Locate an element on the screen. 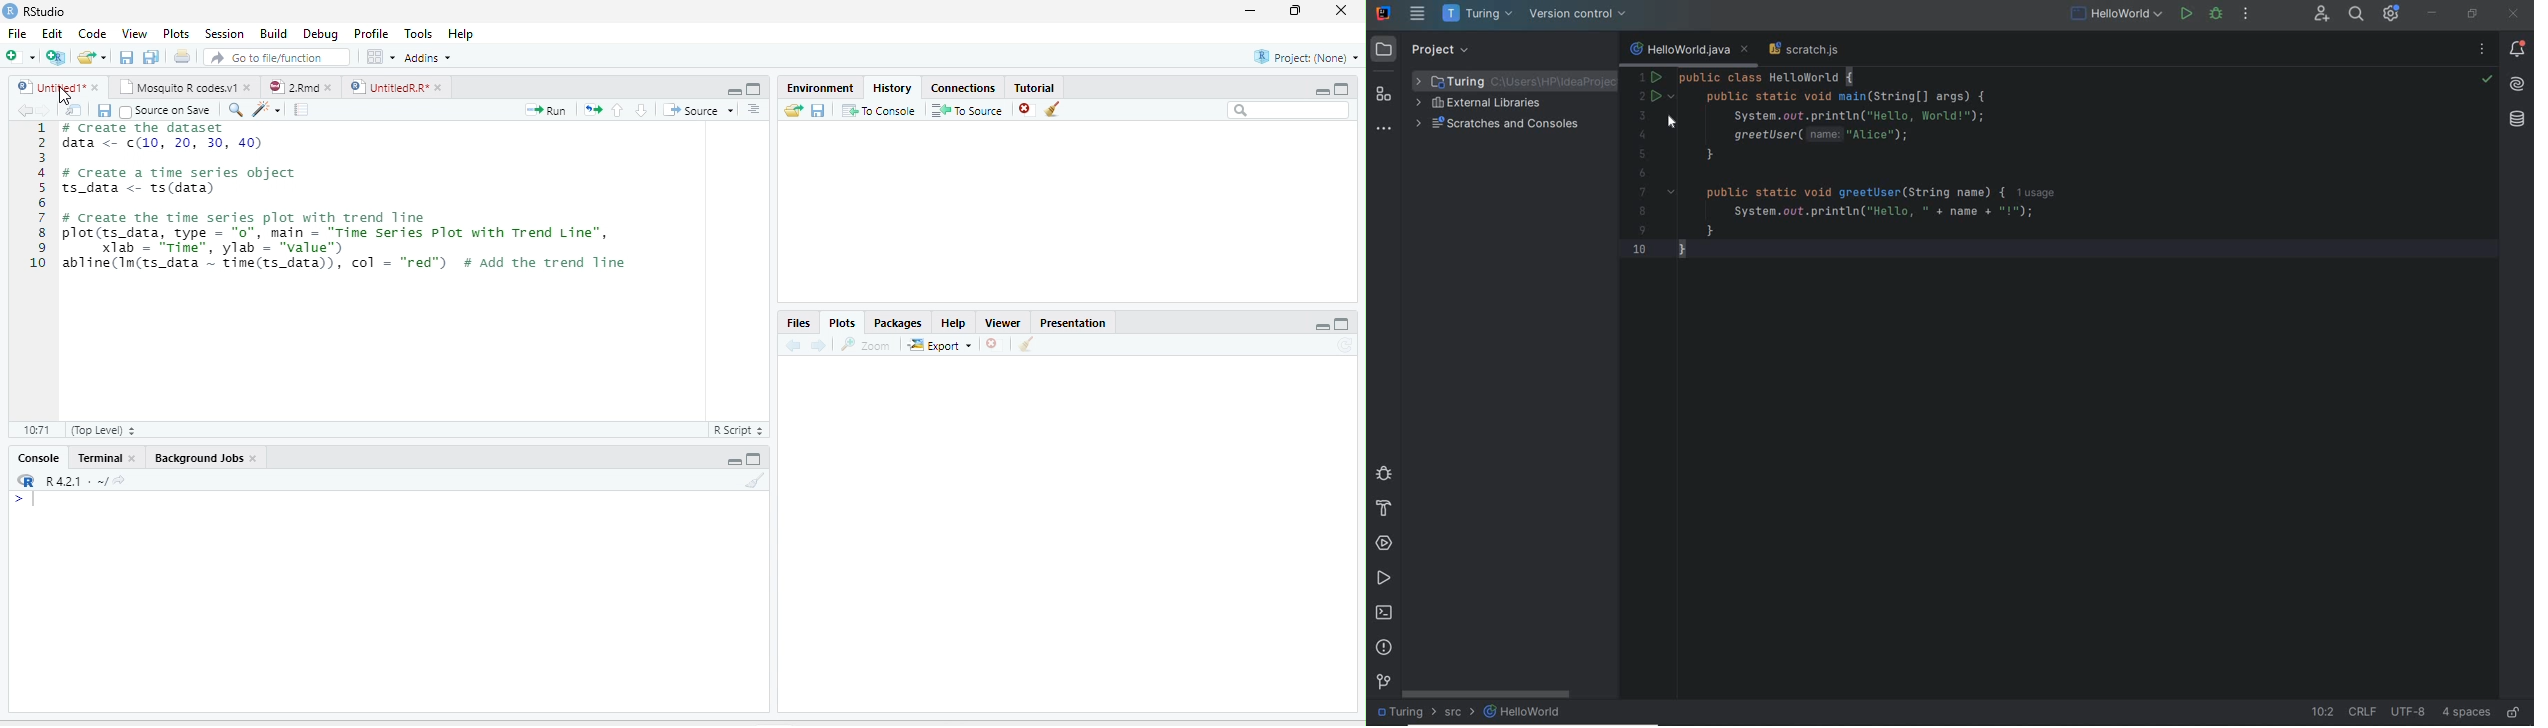 This screenshot has width=2548, height=728. Print the current file is located at coordinates (181, 56).